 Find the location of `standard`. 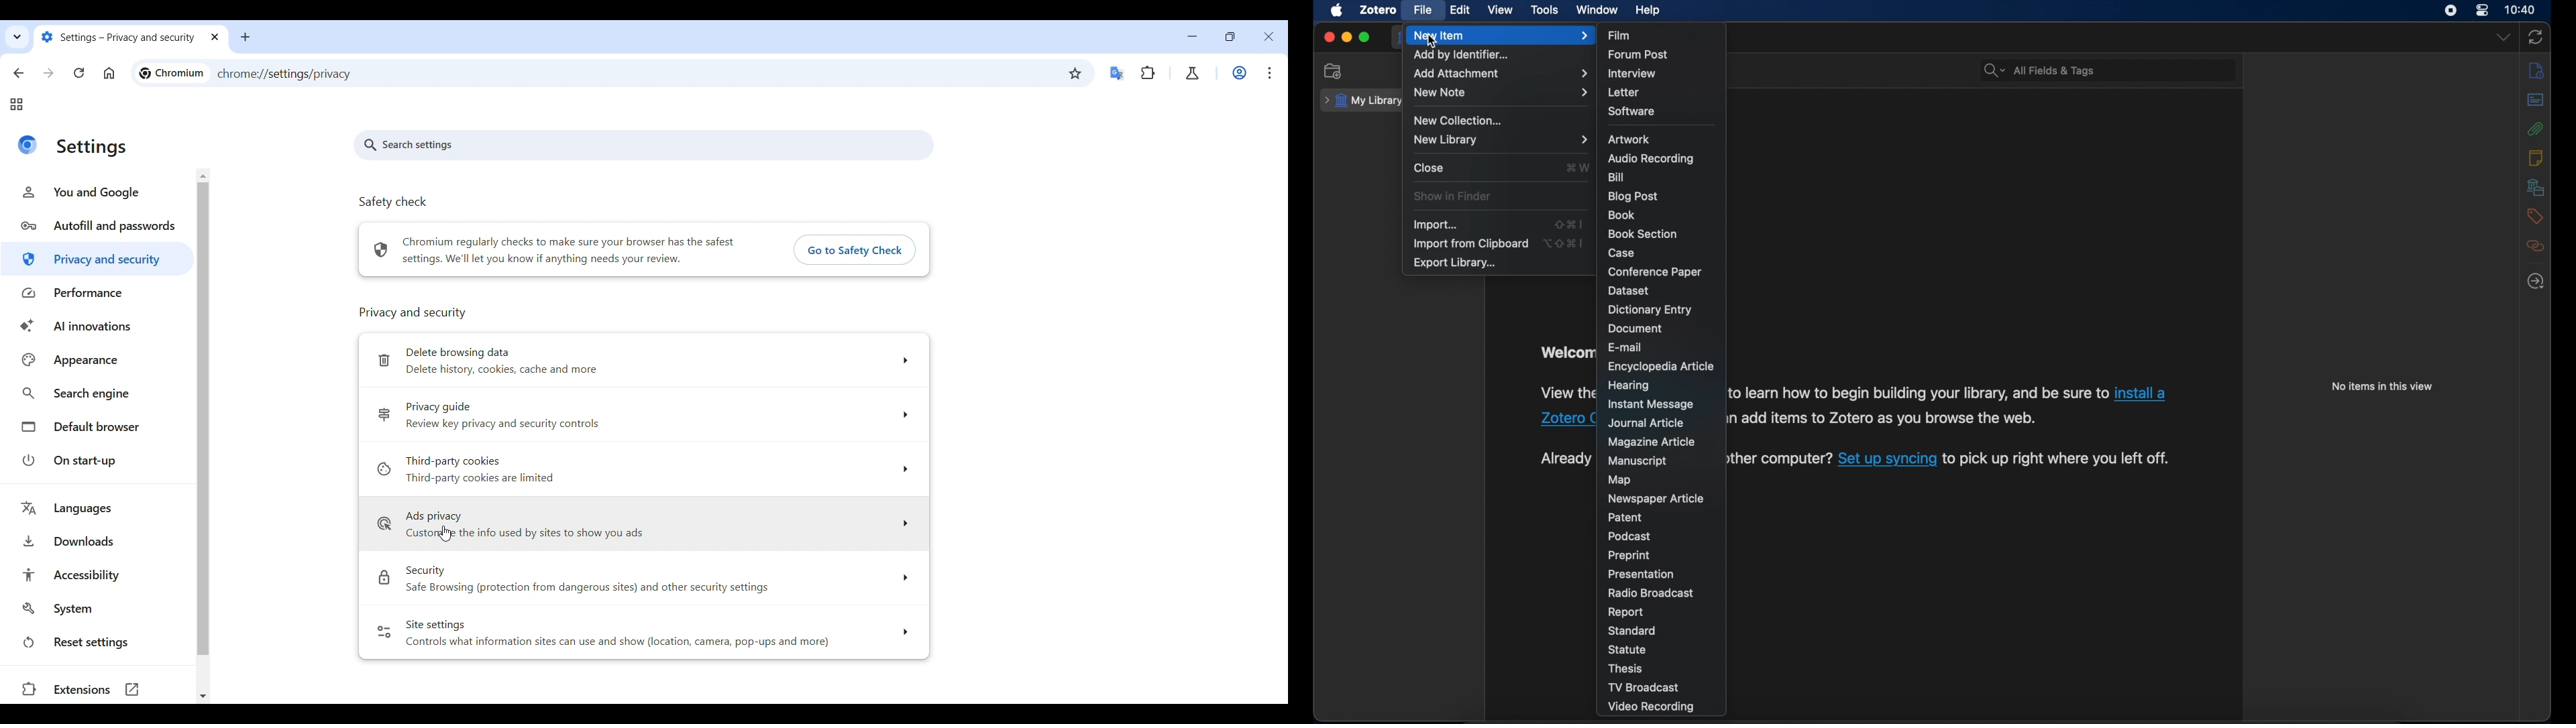

standard is located at coordinates (1634, 631).